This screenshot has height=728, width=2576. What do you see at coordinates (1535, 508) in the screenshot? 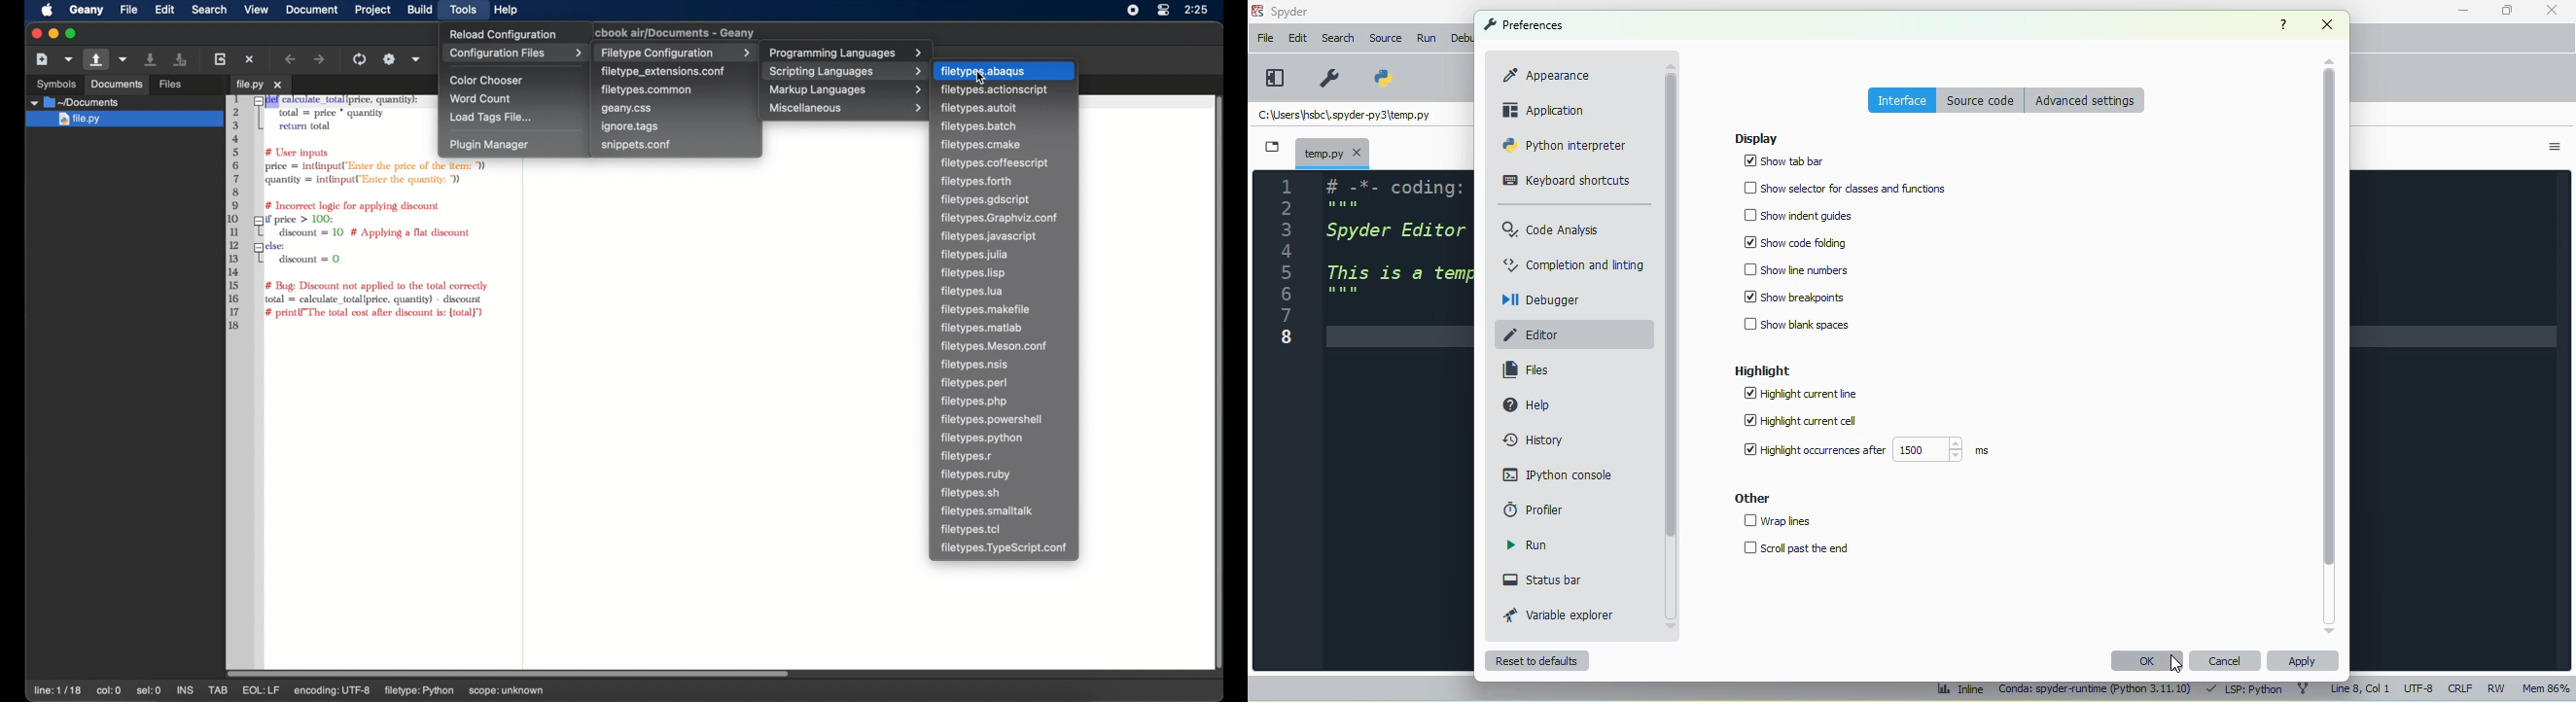
I see `profiler` at bounding box center [1535, 508].